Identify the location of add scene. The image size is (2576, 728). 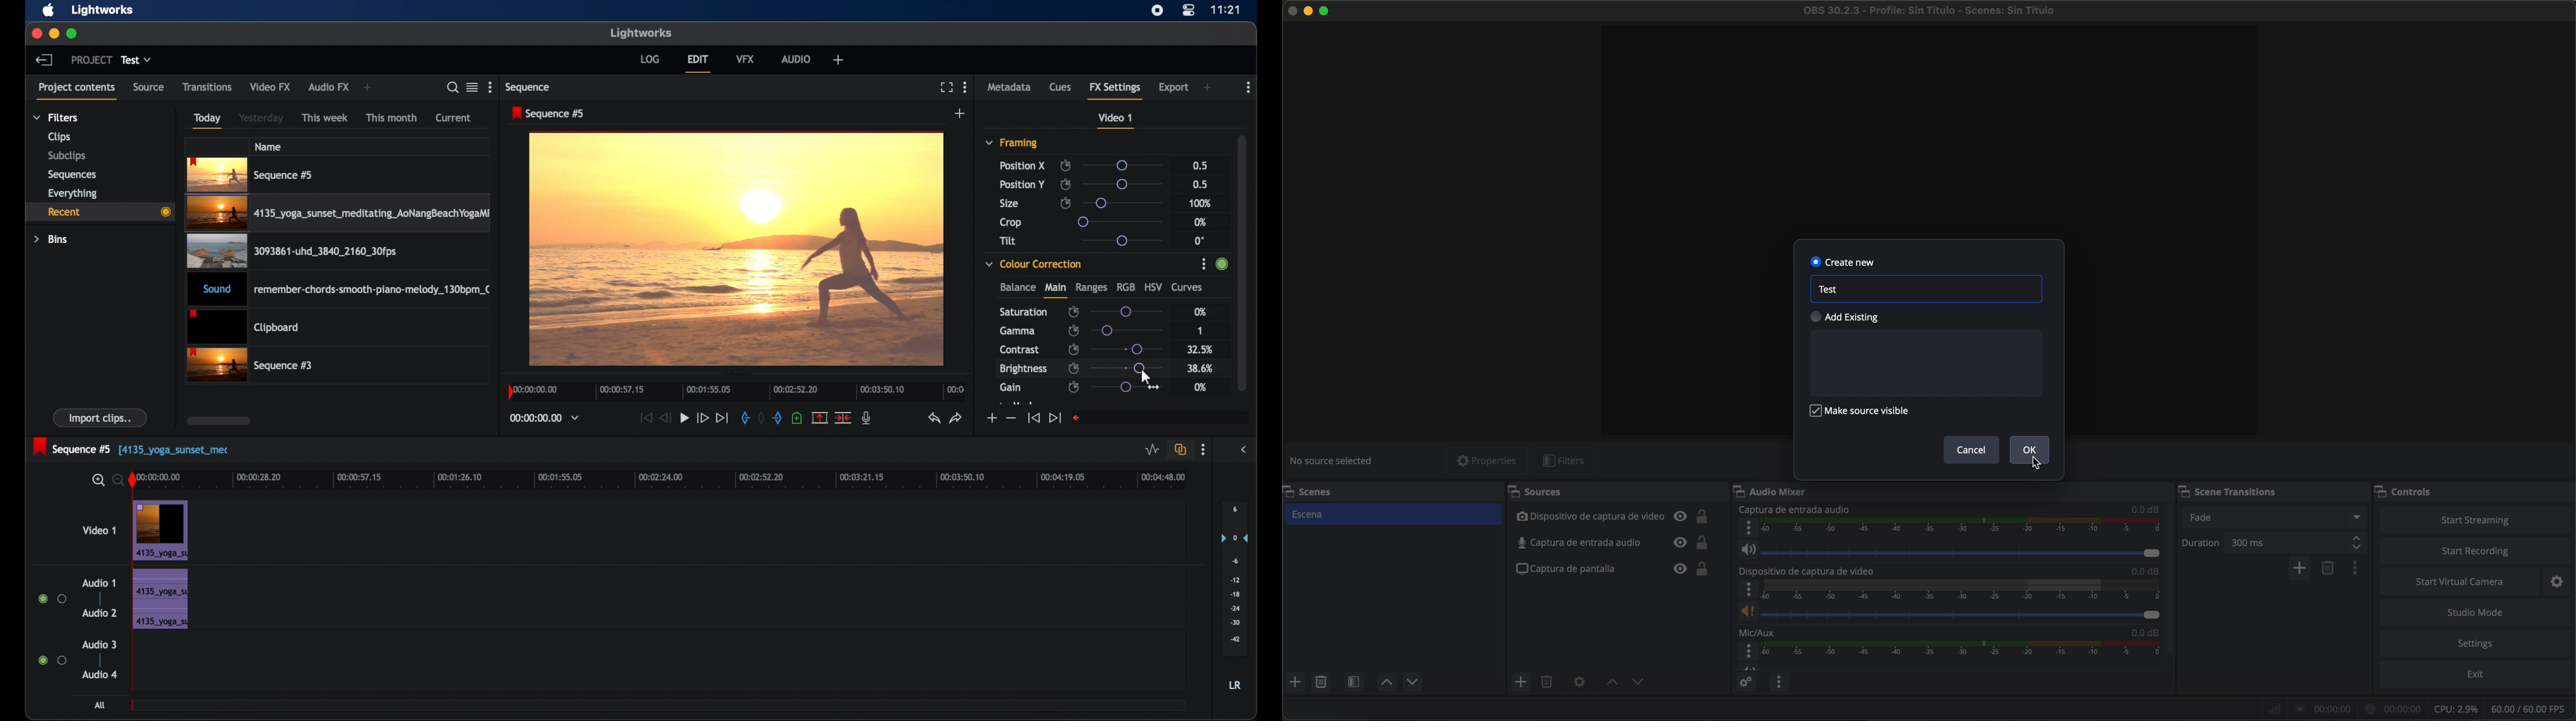
(1295, 682).